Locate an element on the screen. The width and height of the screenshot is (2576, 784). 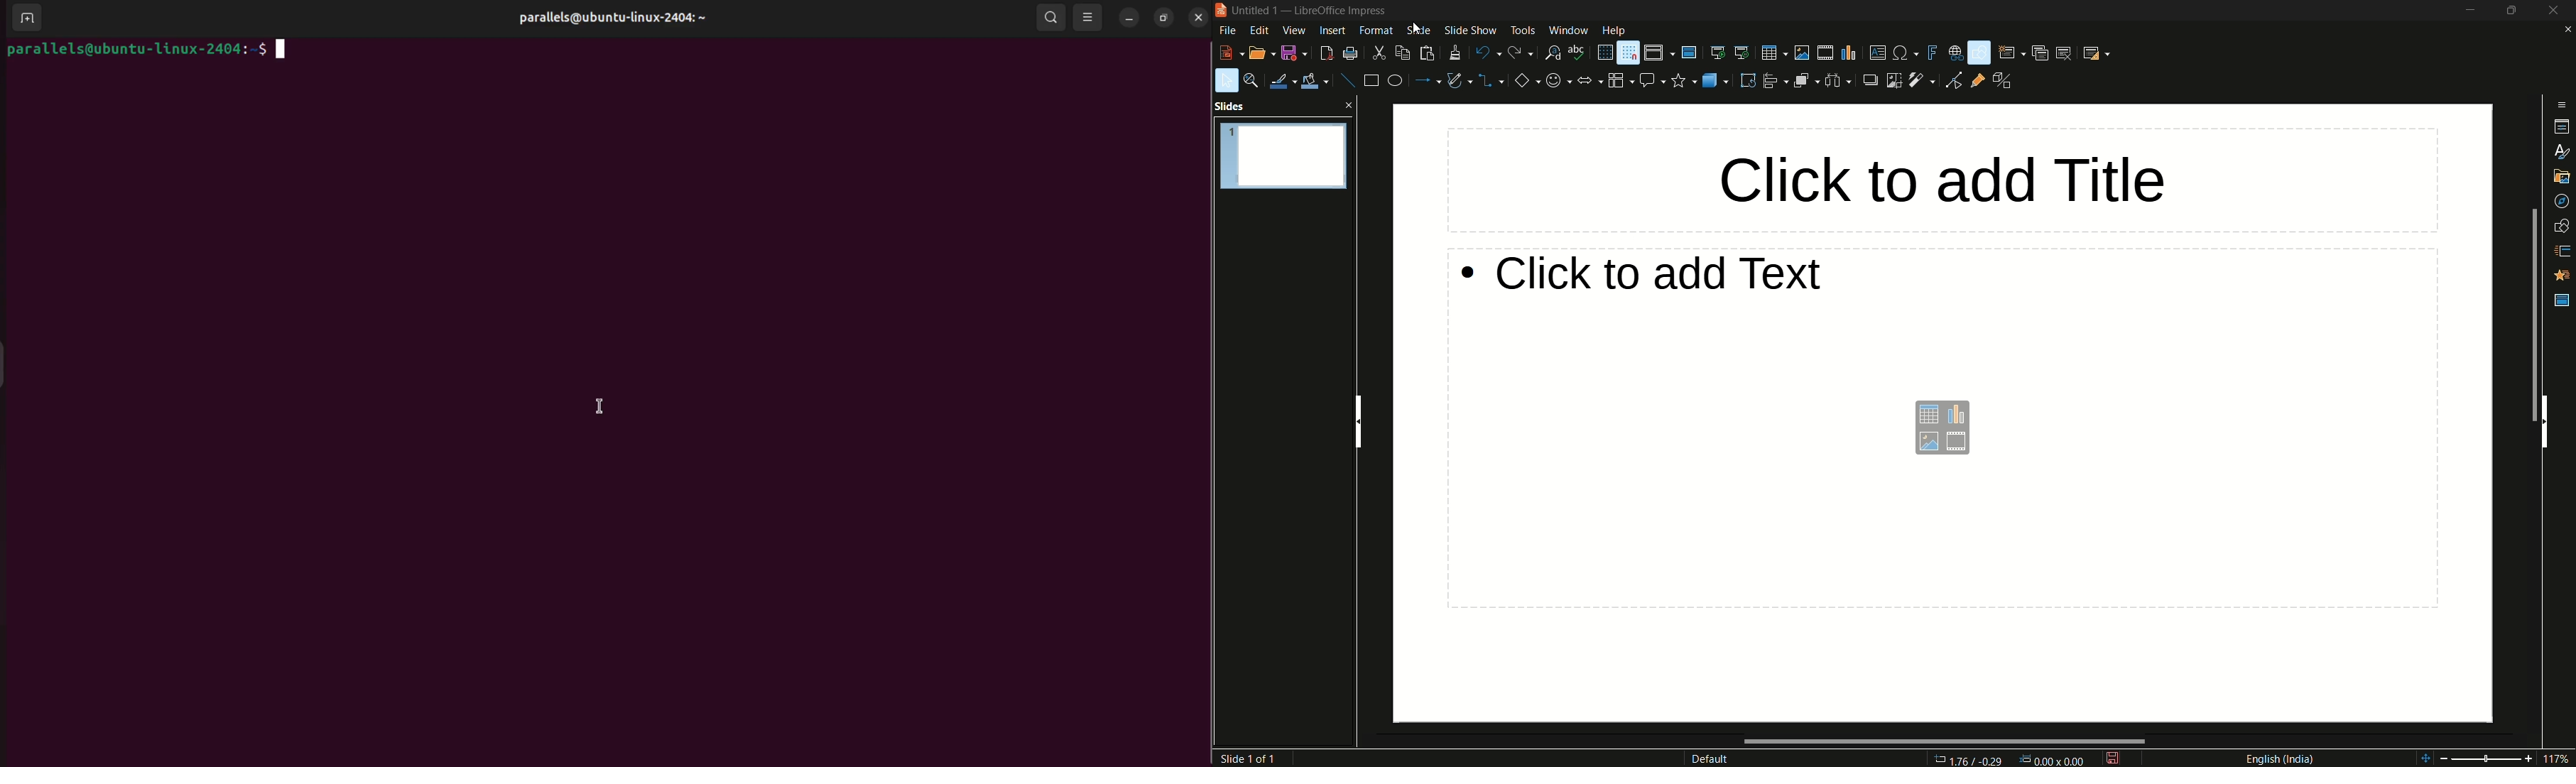
cut is located at coordinates (1377, 54).